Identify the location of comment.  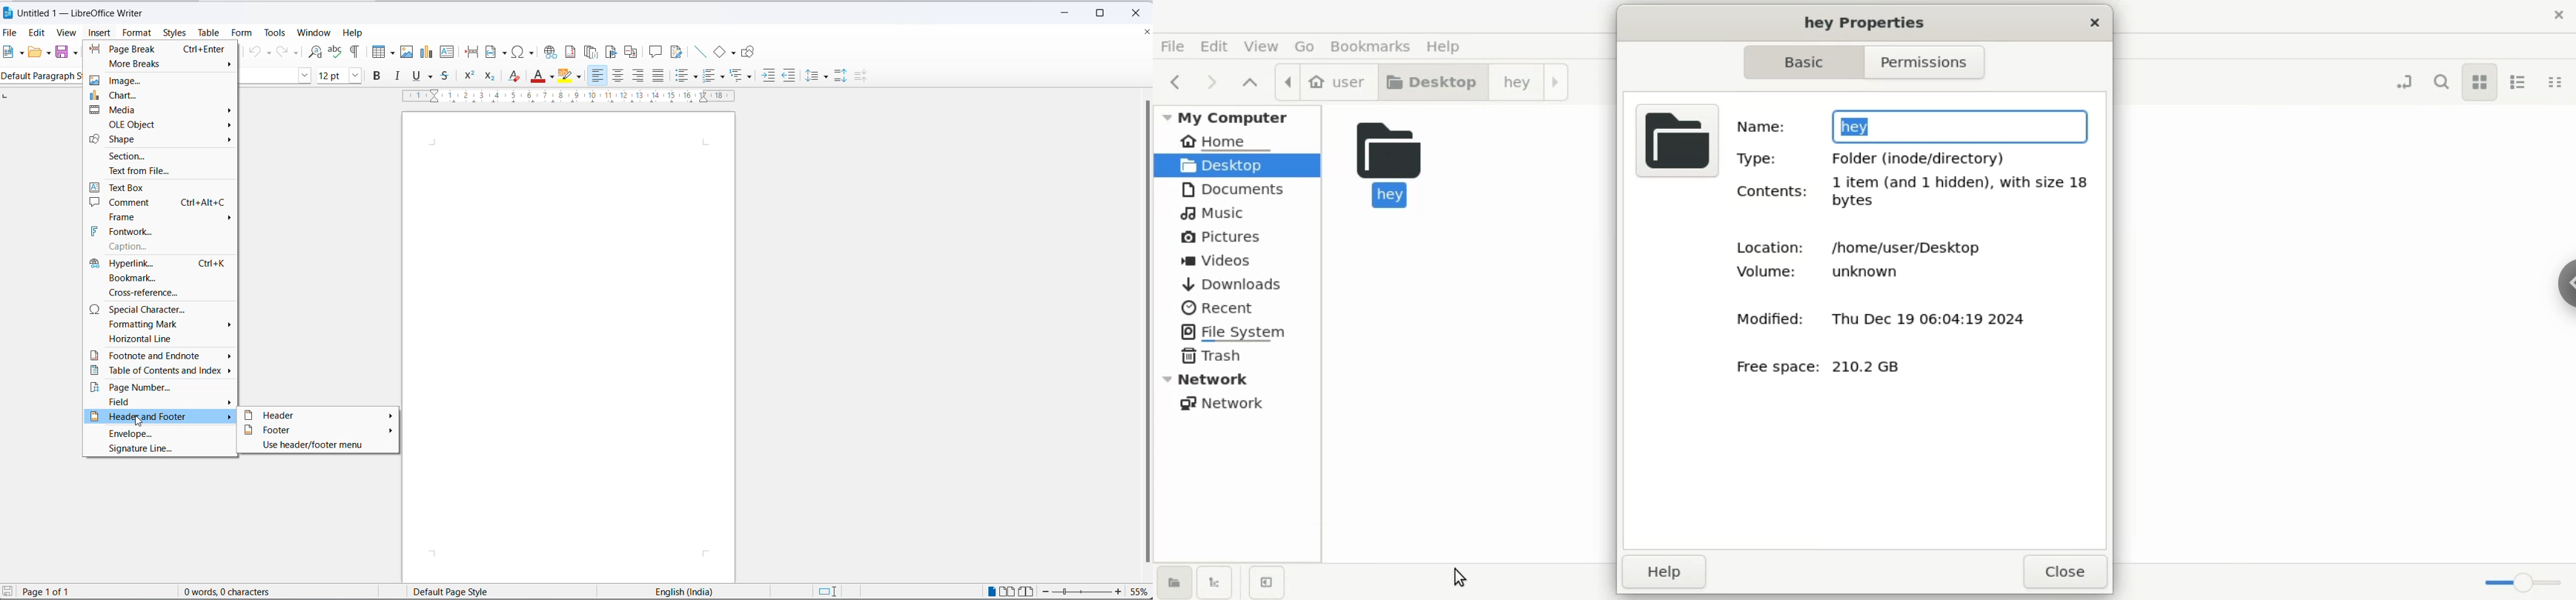
(159, 202).